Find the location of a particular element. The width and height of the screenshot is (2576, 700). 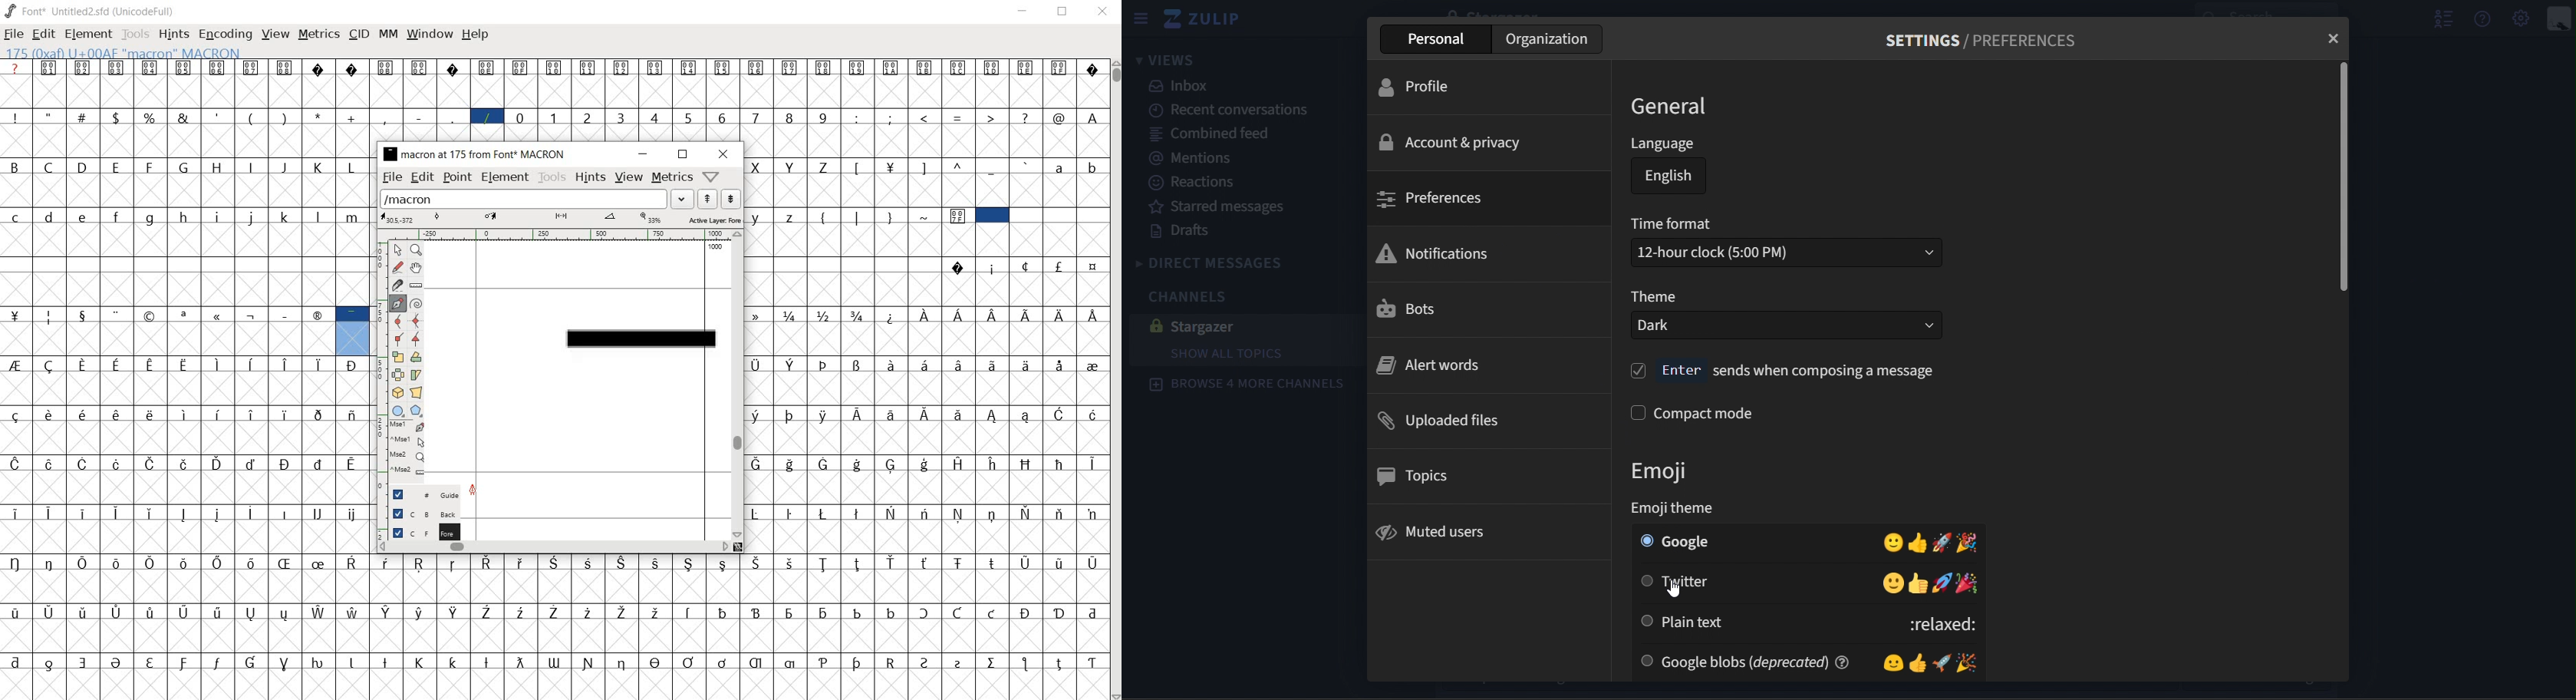

Symbol is located at coordinates (287, 414).